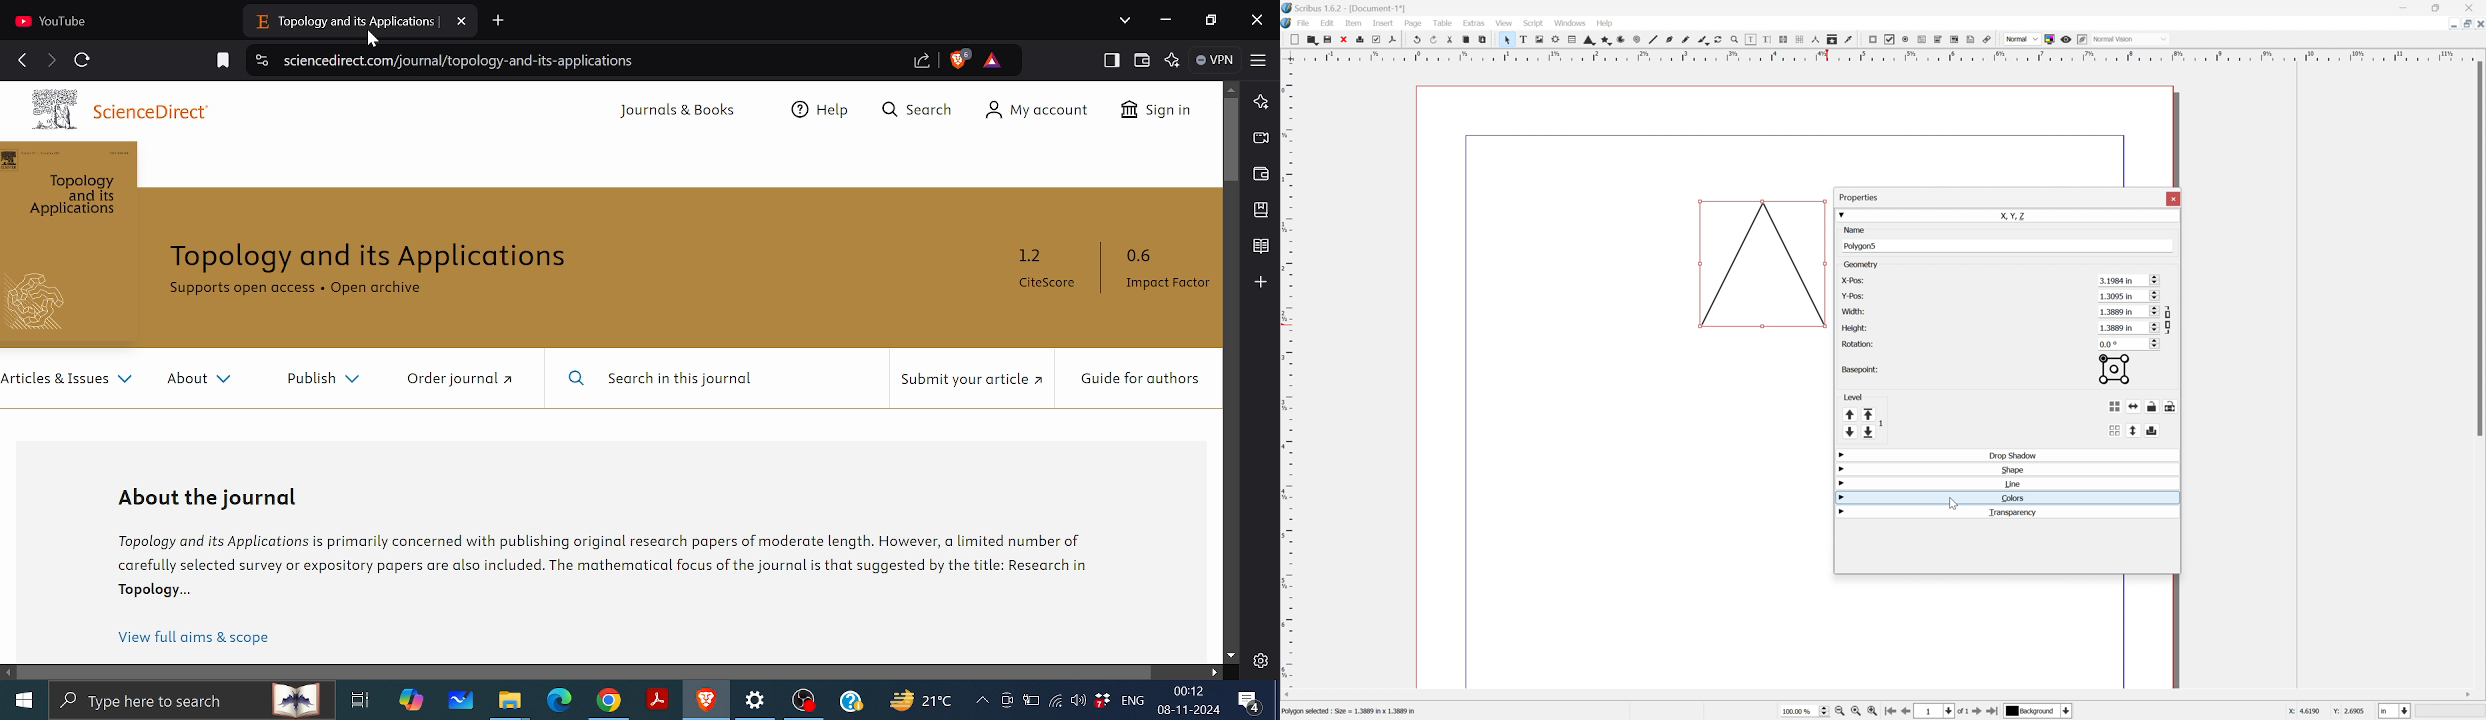  I want to click on Go to previous page, so click(1903, 713).